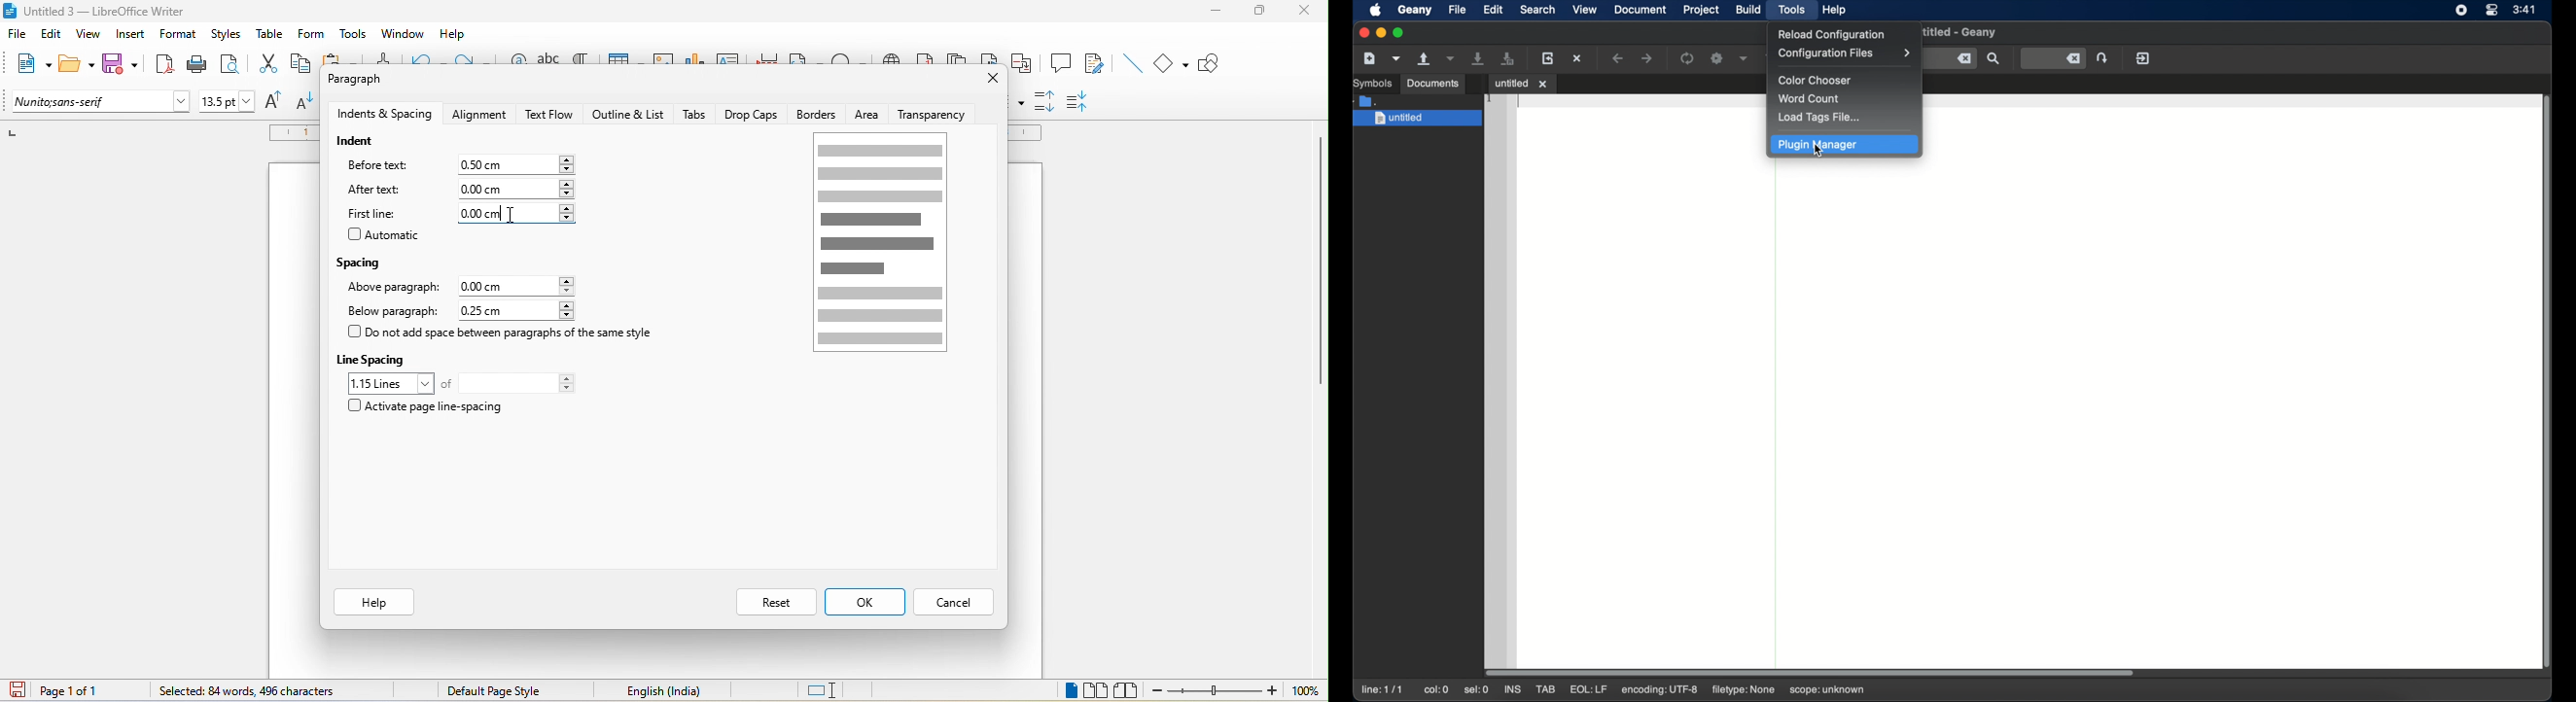  I want to click on reload configuration, so click(1833, 34).